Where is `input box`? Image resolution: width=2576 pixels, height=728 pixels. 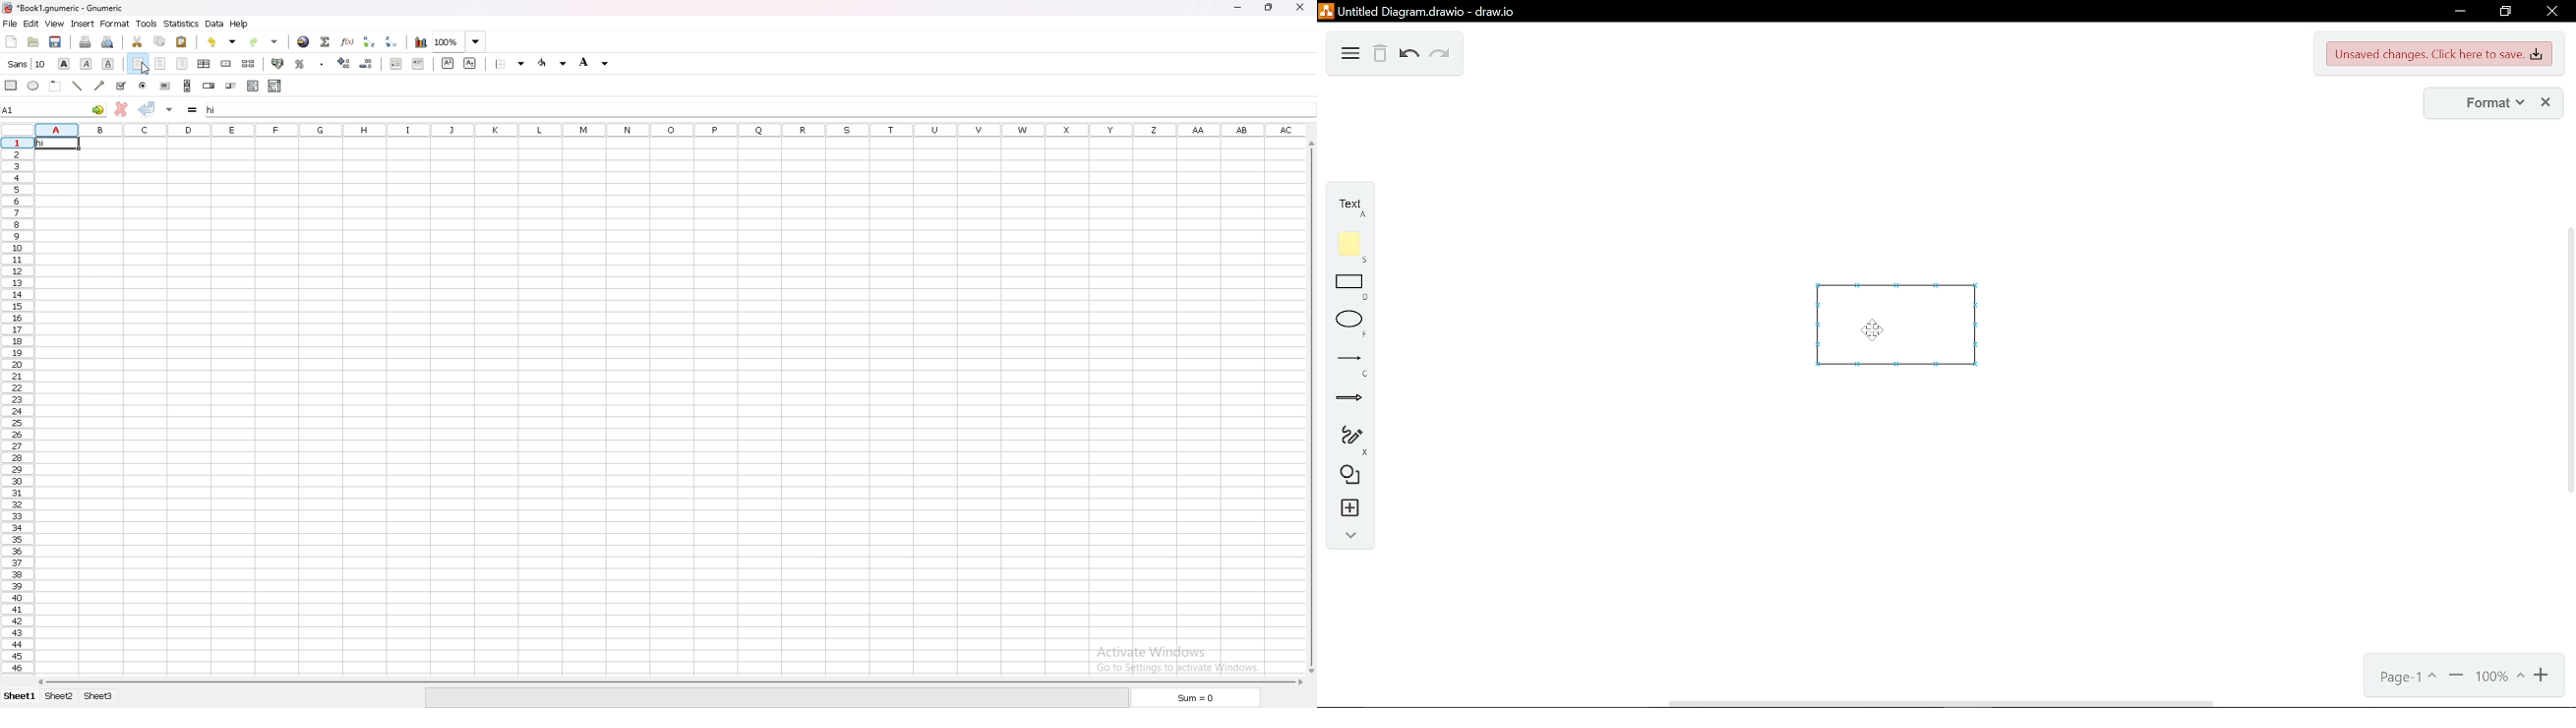 input box is located at coordinates (758, 107).